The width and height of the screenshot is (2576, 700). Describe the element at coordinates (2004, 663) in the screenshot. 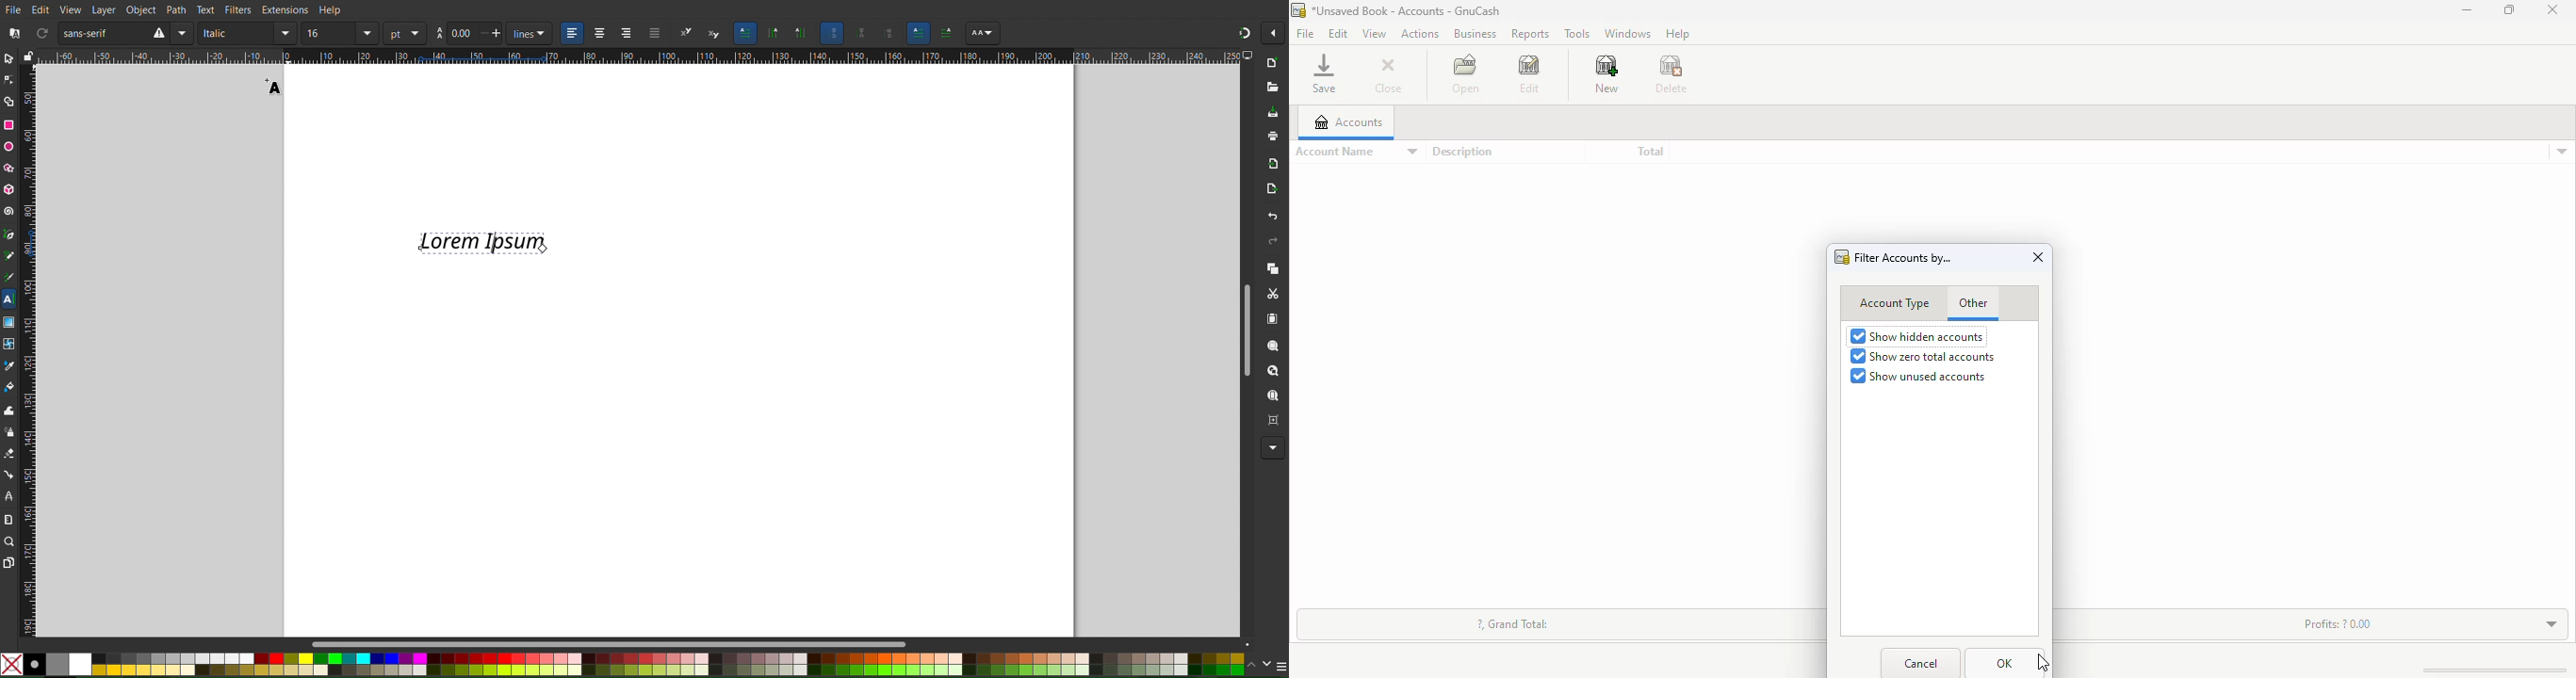

I see `OK` at that location.